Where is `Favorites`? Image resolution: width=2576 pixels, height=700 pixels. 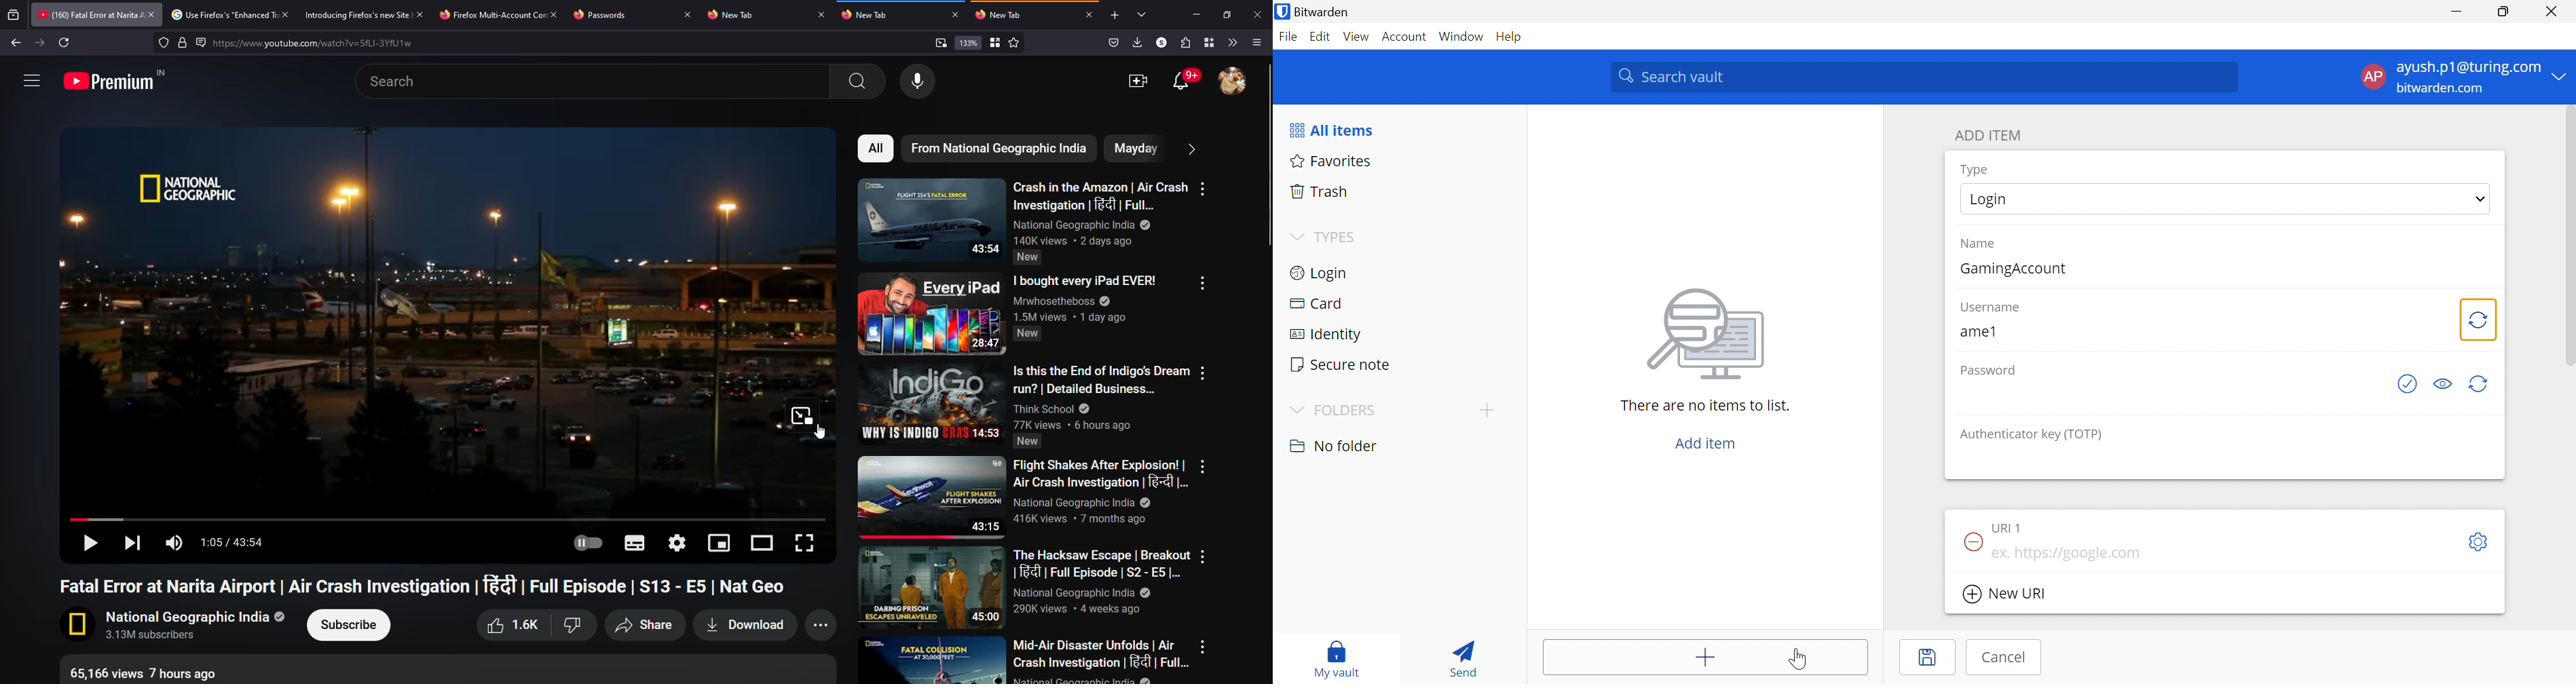
Favorites is located at coordinates (1331, 162).